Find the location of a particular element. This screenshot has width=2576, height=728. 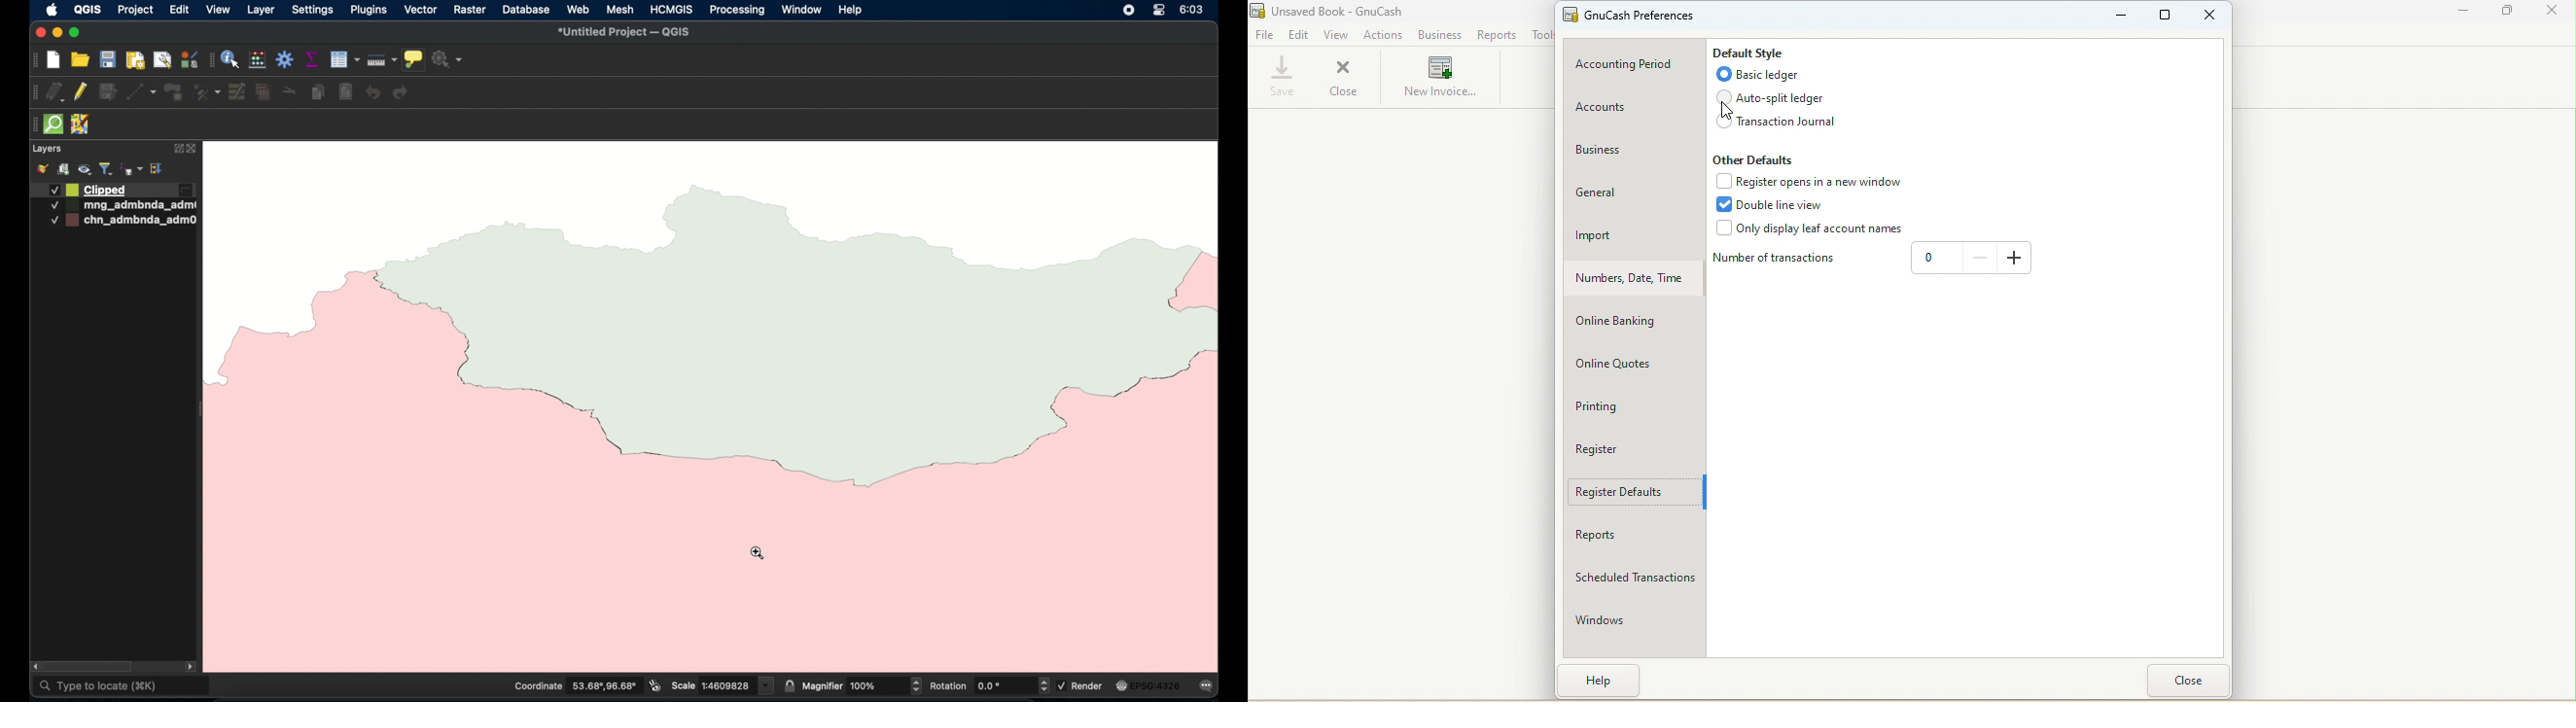

Edit is located at coordinates (1299, 36).